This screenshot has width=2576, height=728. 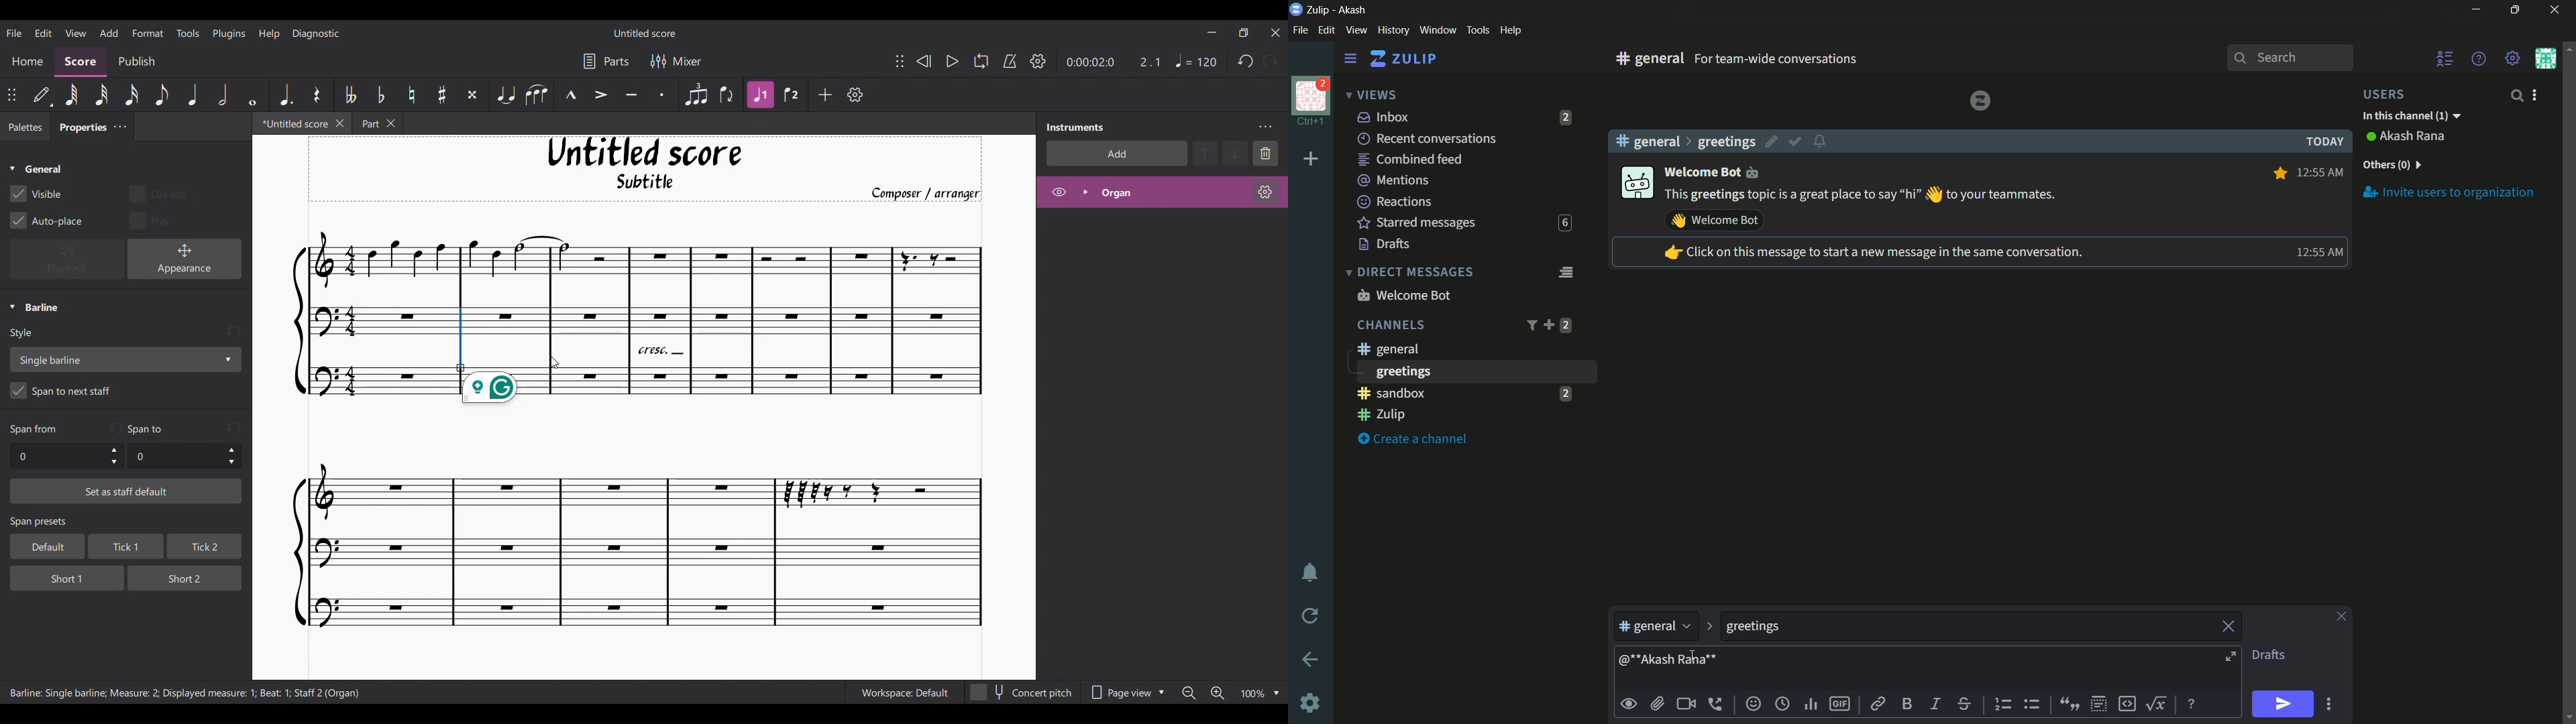 What do you see at coordinates (1635, 184) in the screenshot?
I see `display picture` at bounding box center [1635, 184].